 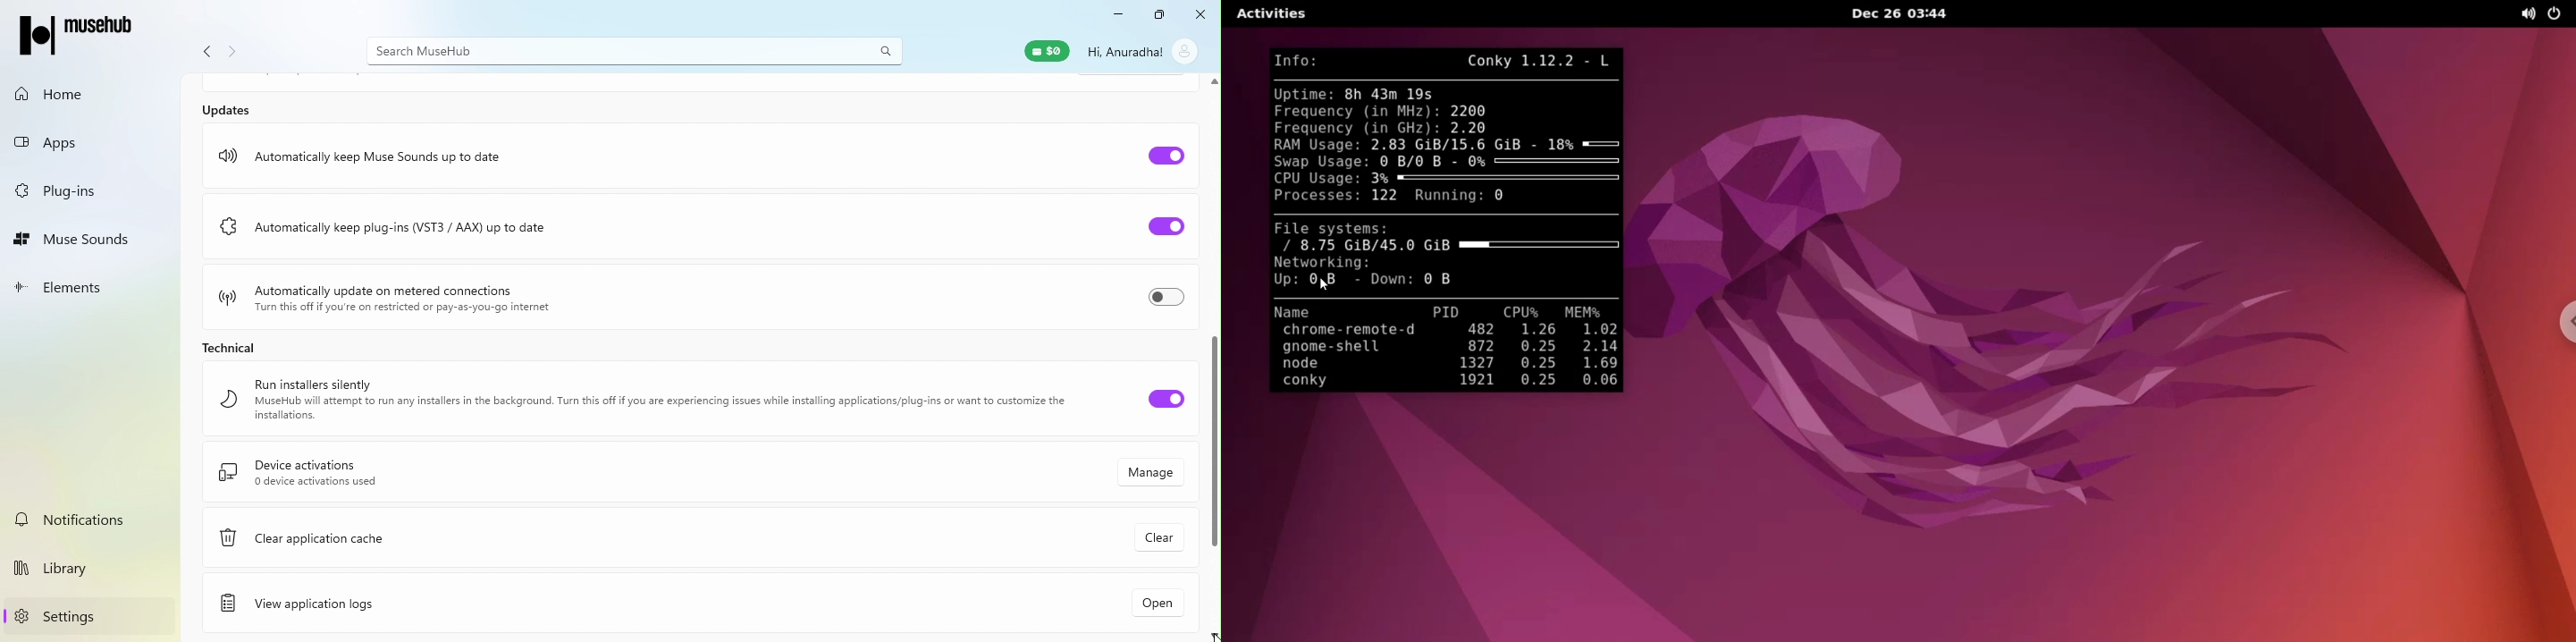 What do you see at coordinates (398, 299) in the screenshot?
I see `Automatically update on metered connections` at bounding box center [398, 299].